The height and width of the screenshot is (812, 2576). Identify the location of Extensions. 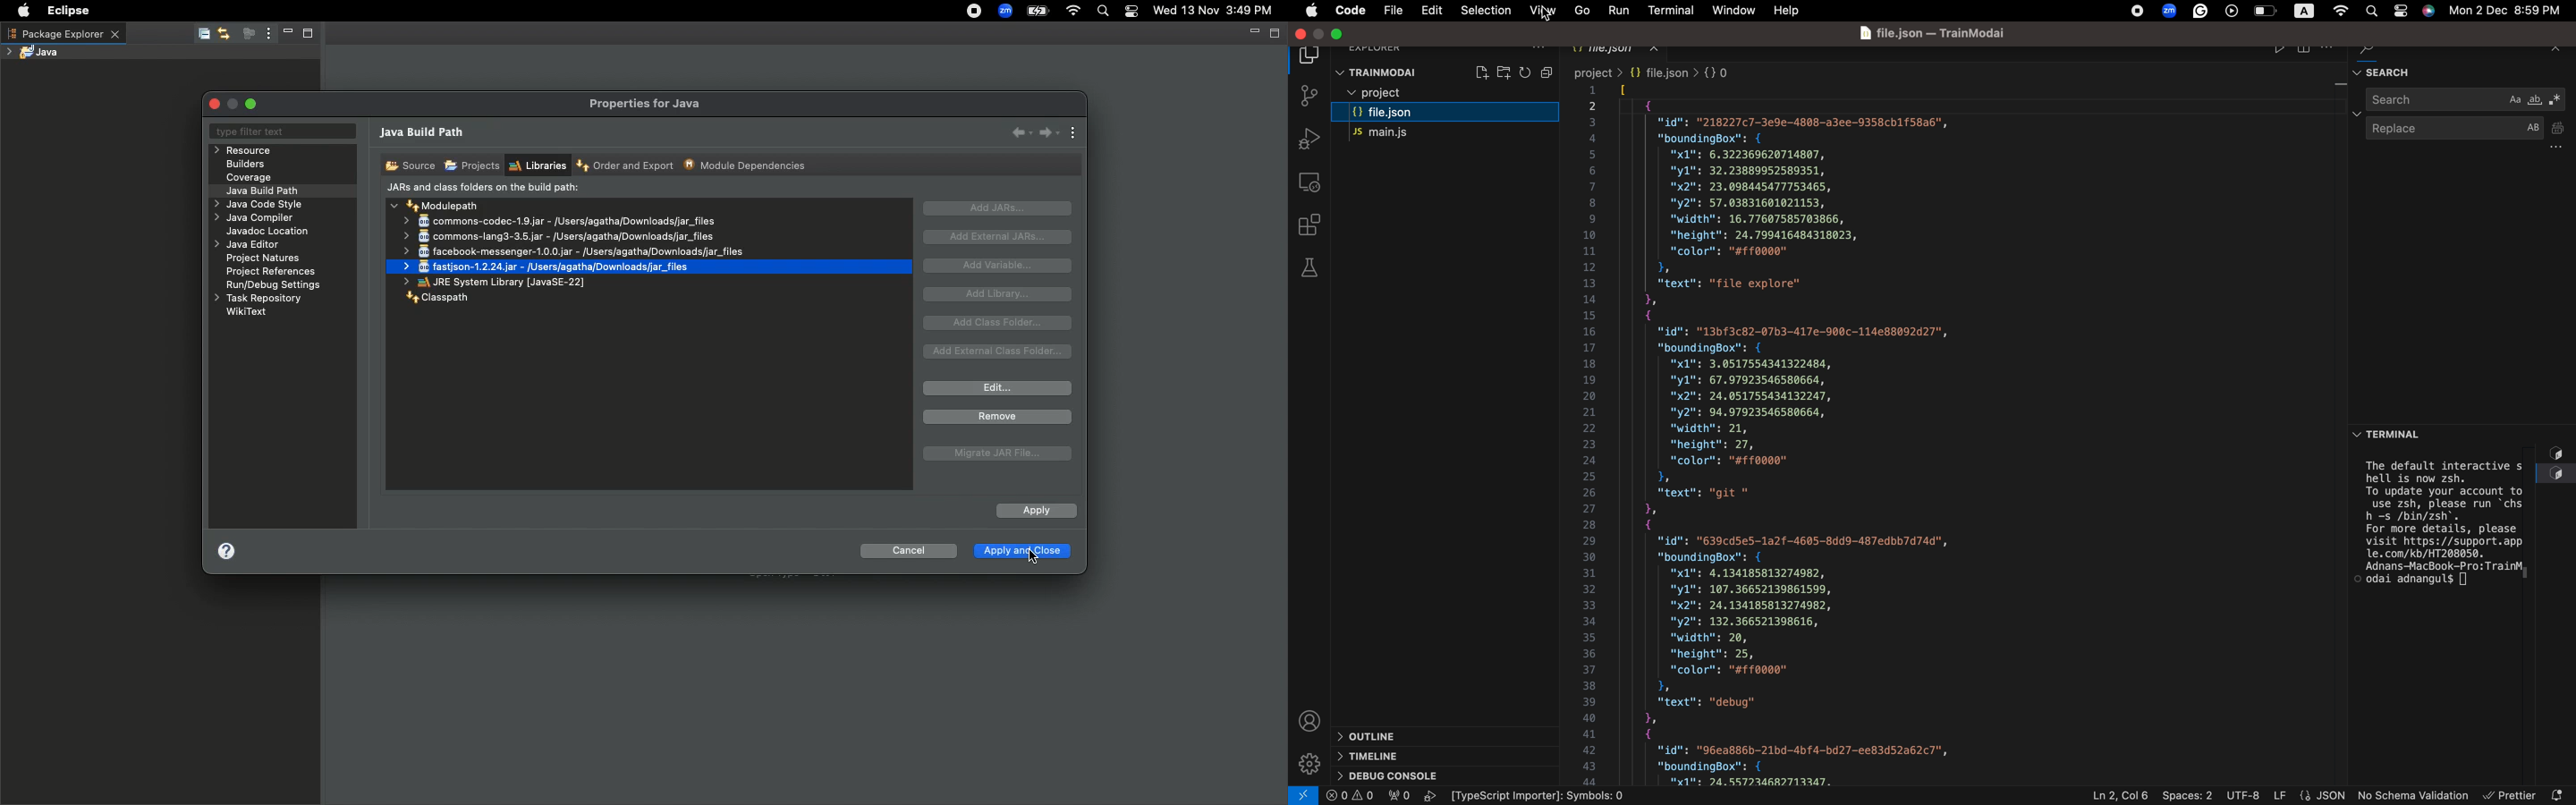
(1312, 224).